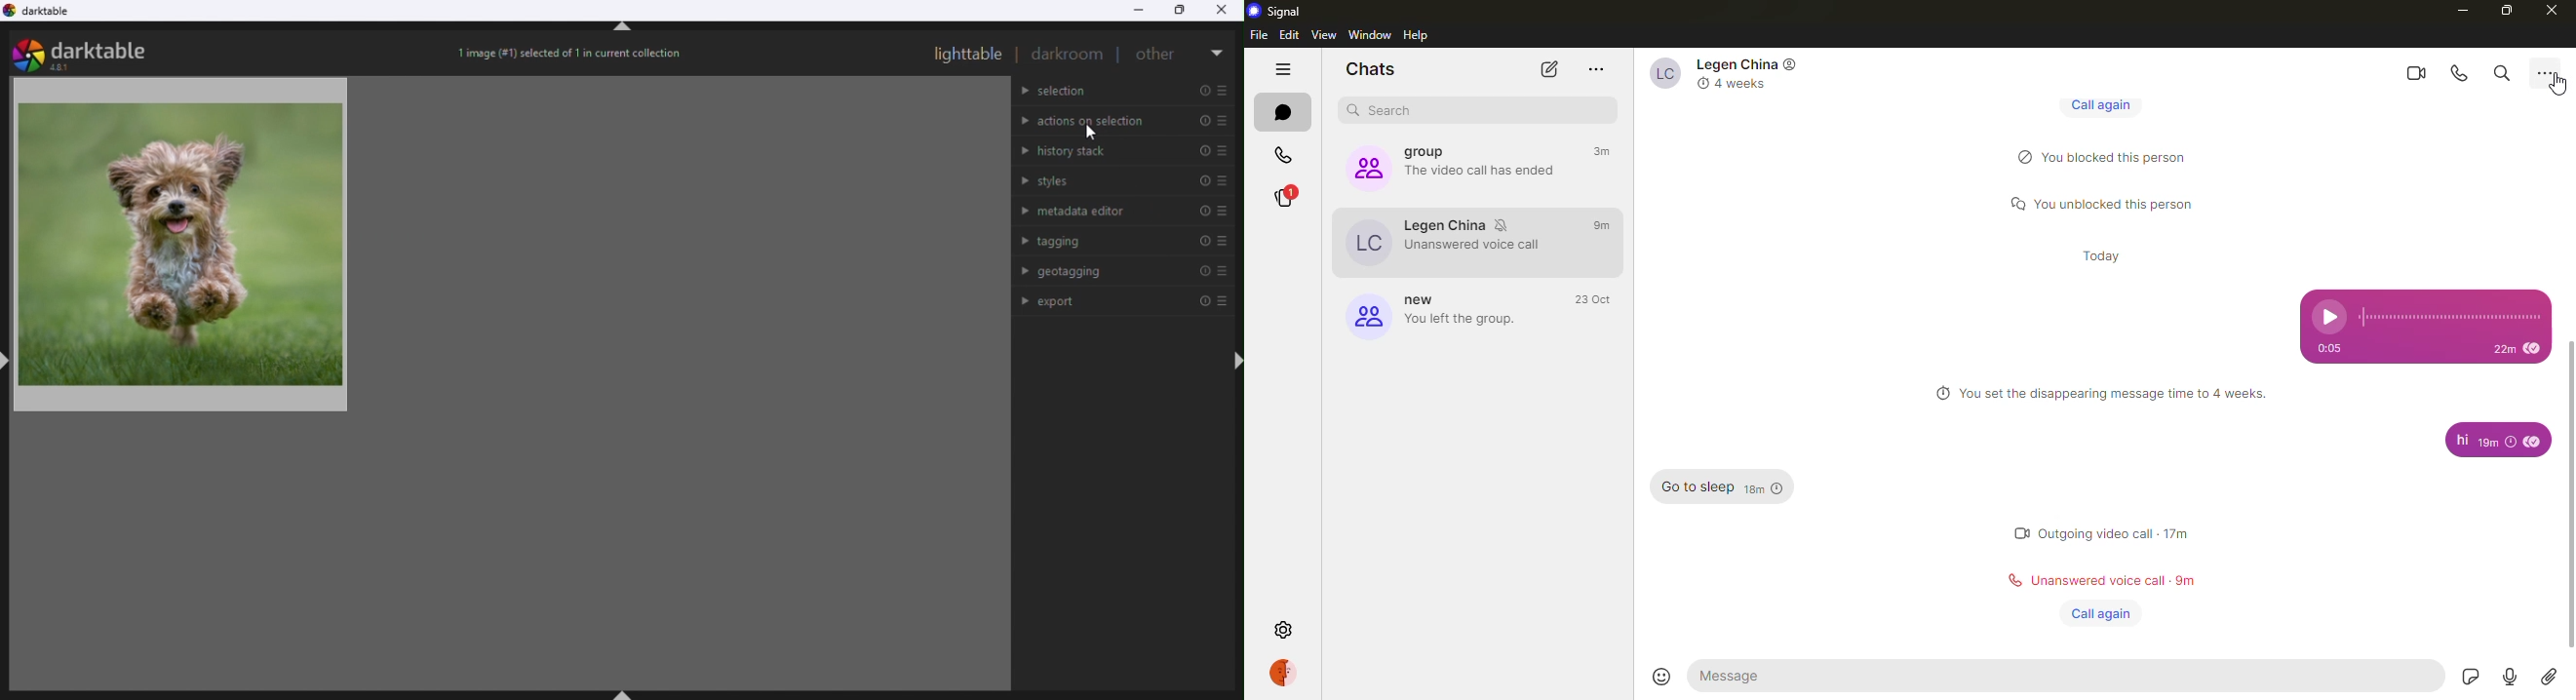 Image resolution: width=2576 pixels, height=700 pixels. Describe the element at coordinates (1451, 164) in the screenshot. I see `group` at that location.